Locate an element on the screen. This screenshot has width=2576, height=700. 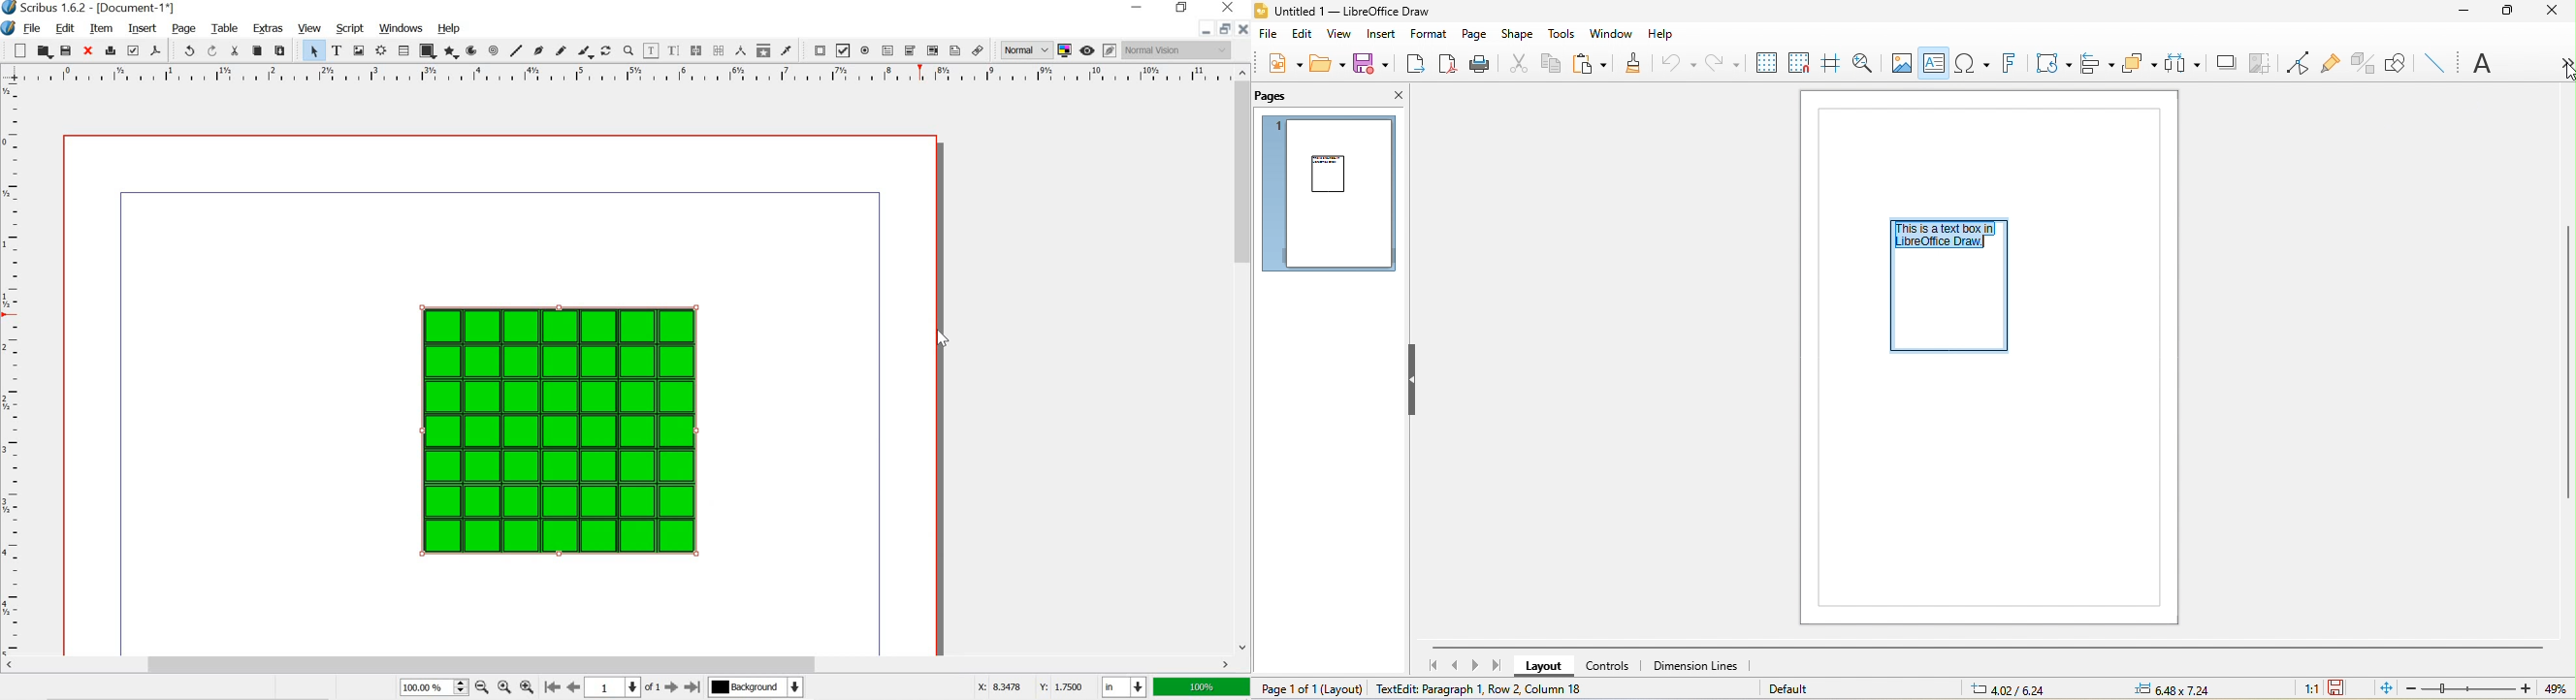
hide is located at coordinates (1414, 380).